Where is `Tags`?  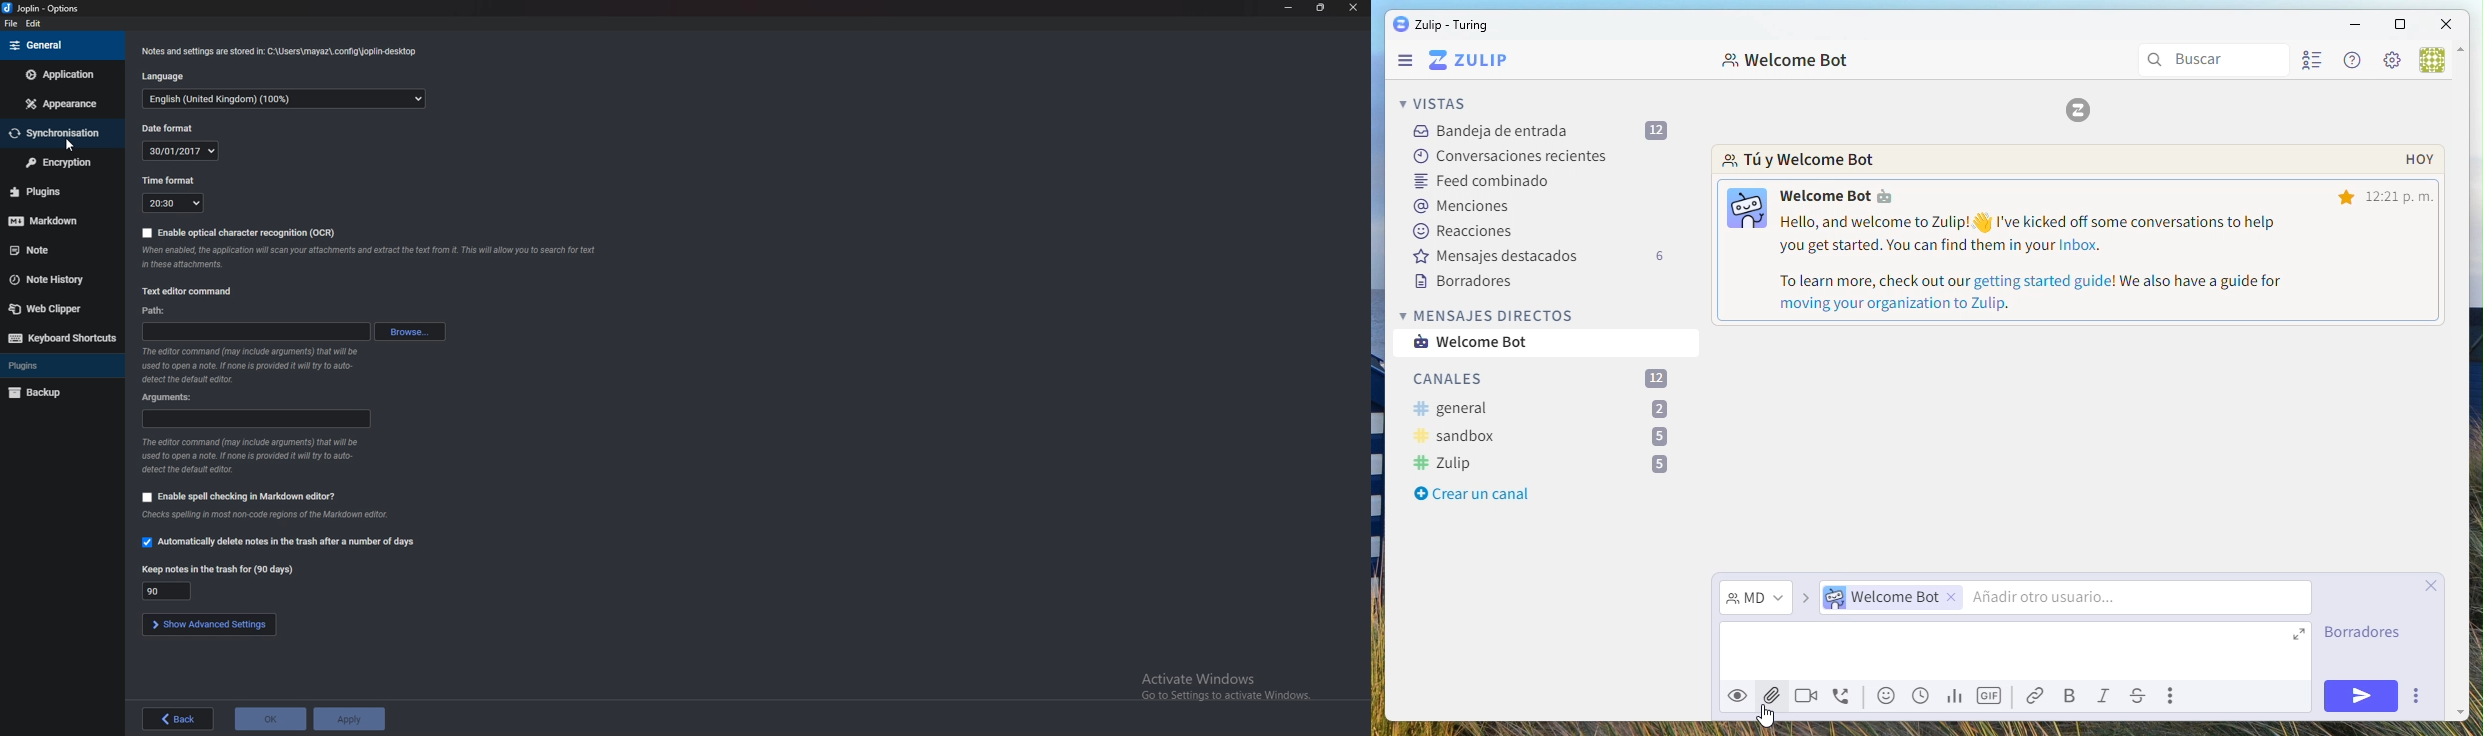 Tags is located at coordinates (1463, 207).